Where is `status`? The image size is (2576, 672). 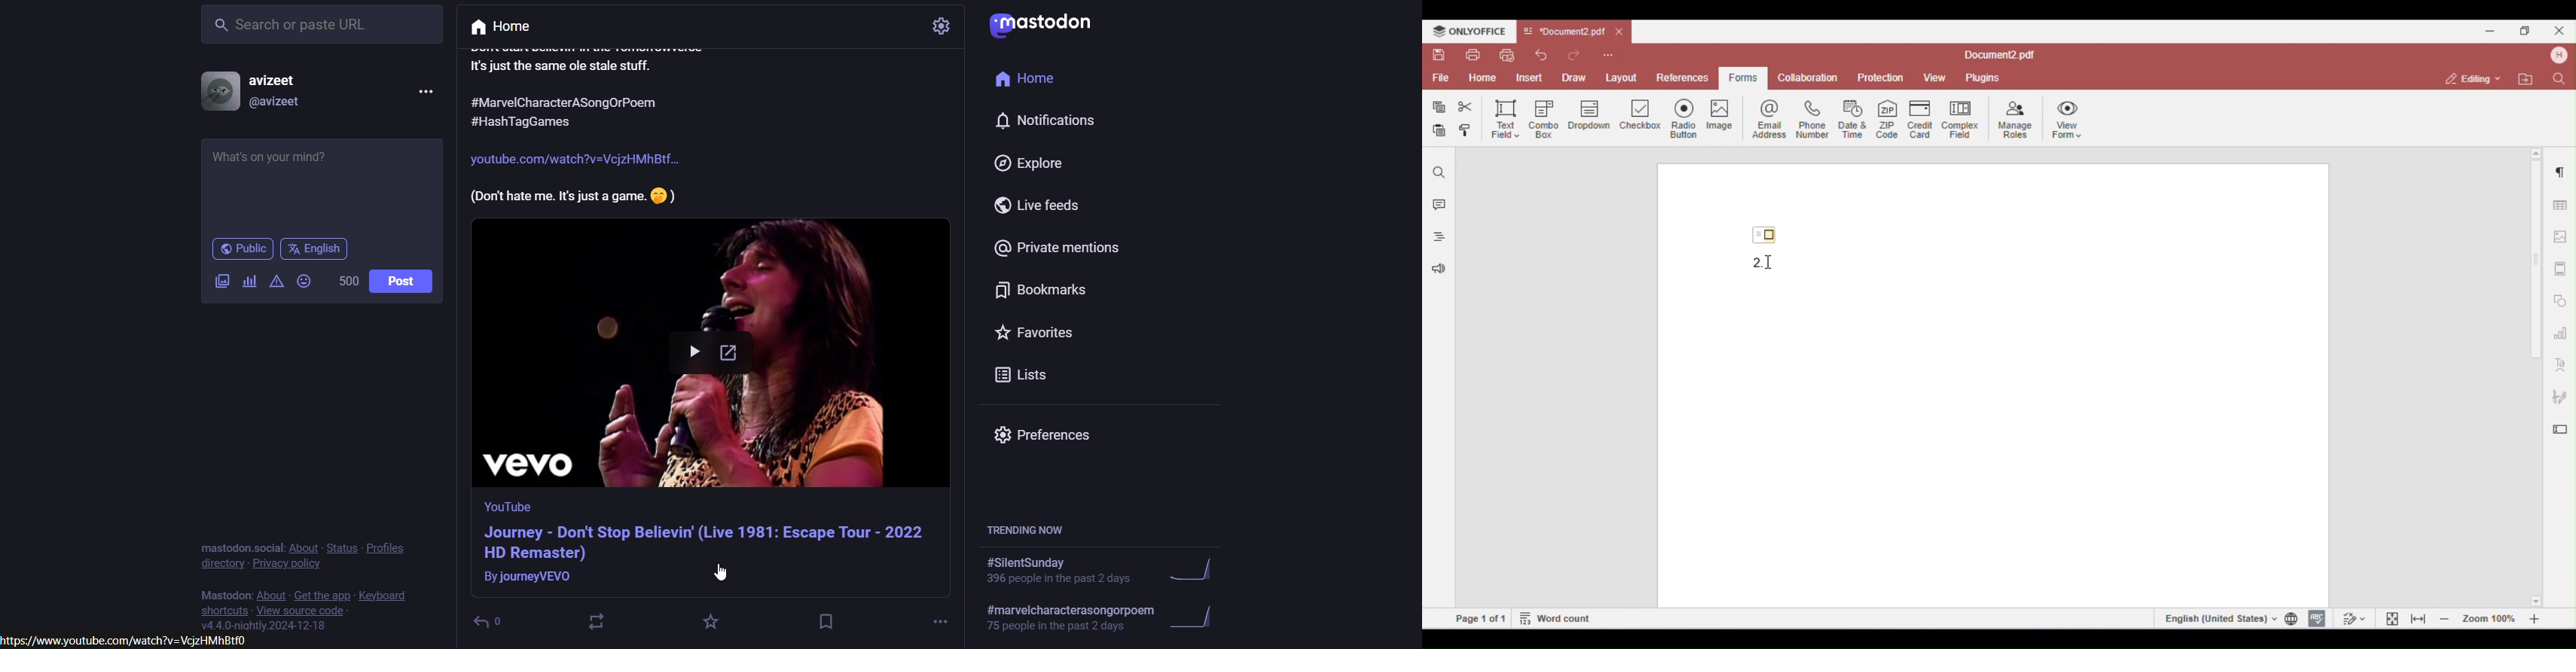
status is located at coordinates (340, 548).